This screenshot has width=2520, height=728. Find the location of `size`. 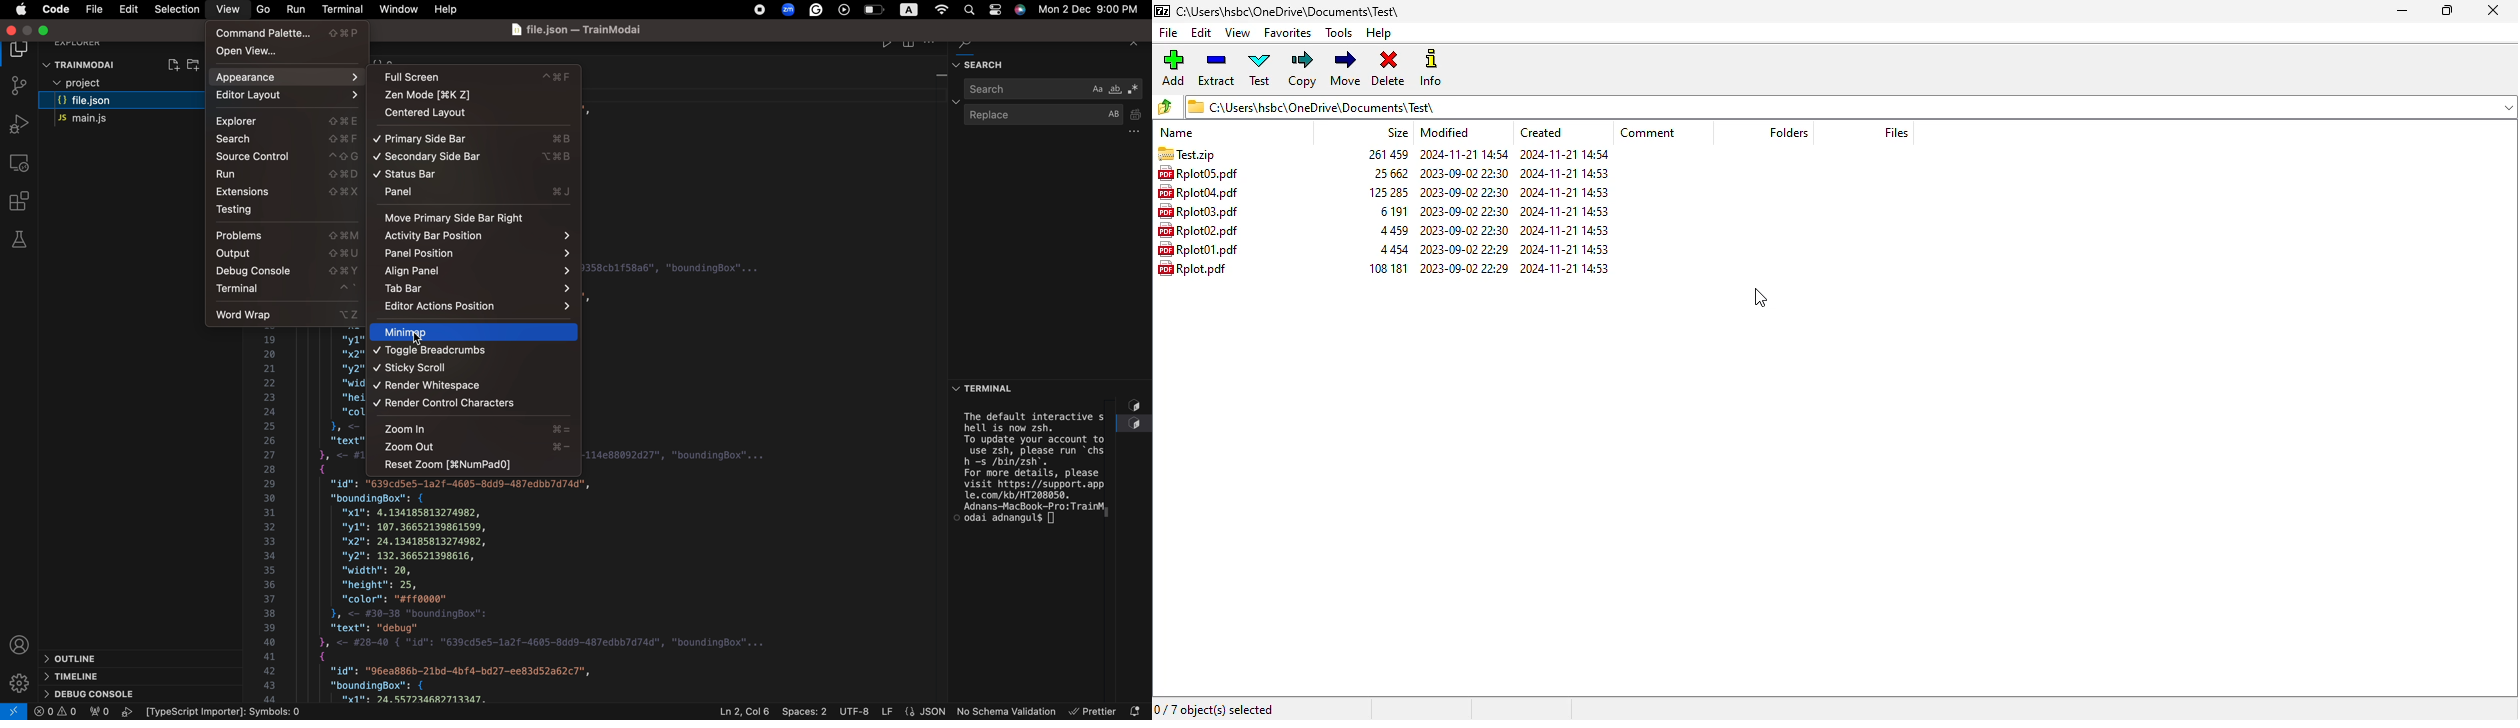

size is located at coordinates (1390, 248).